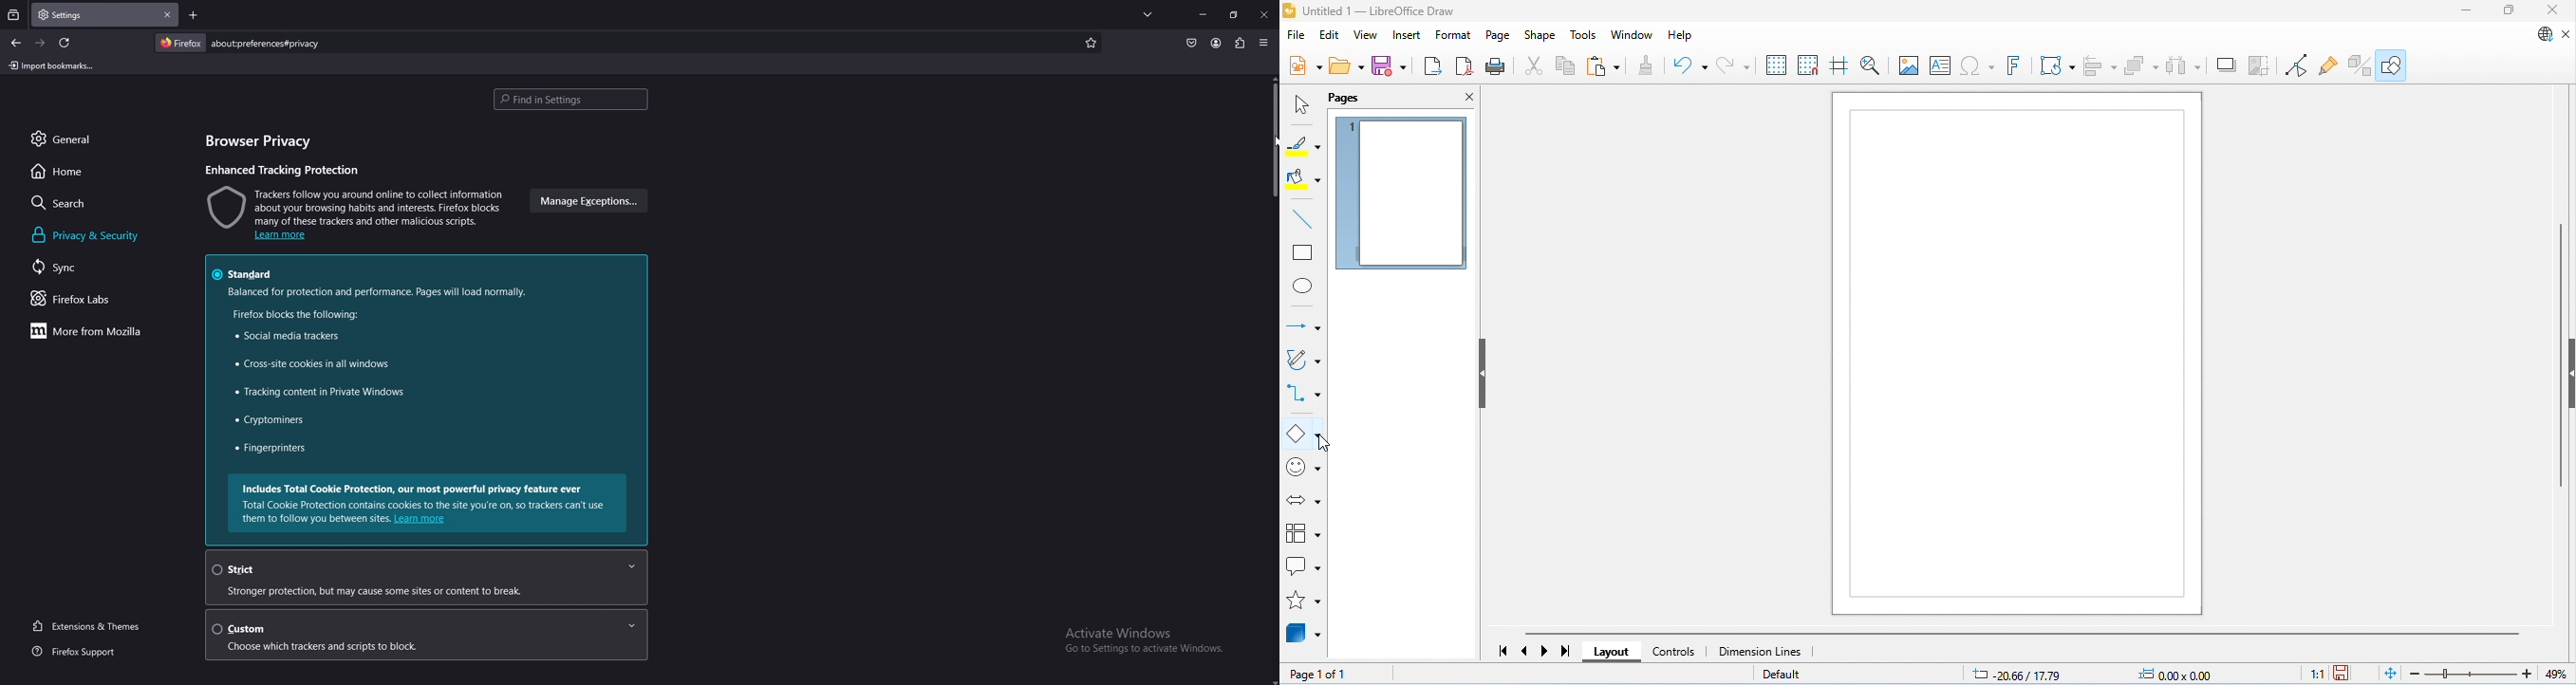  Describe the element at coordinates (1272, 145) in the screenshot. I see `scroll bar` at that location.